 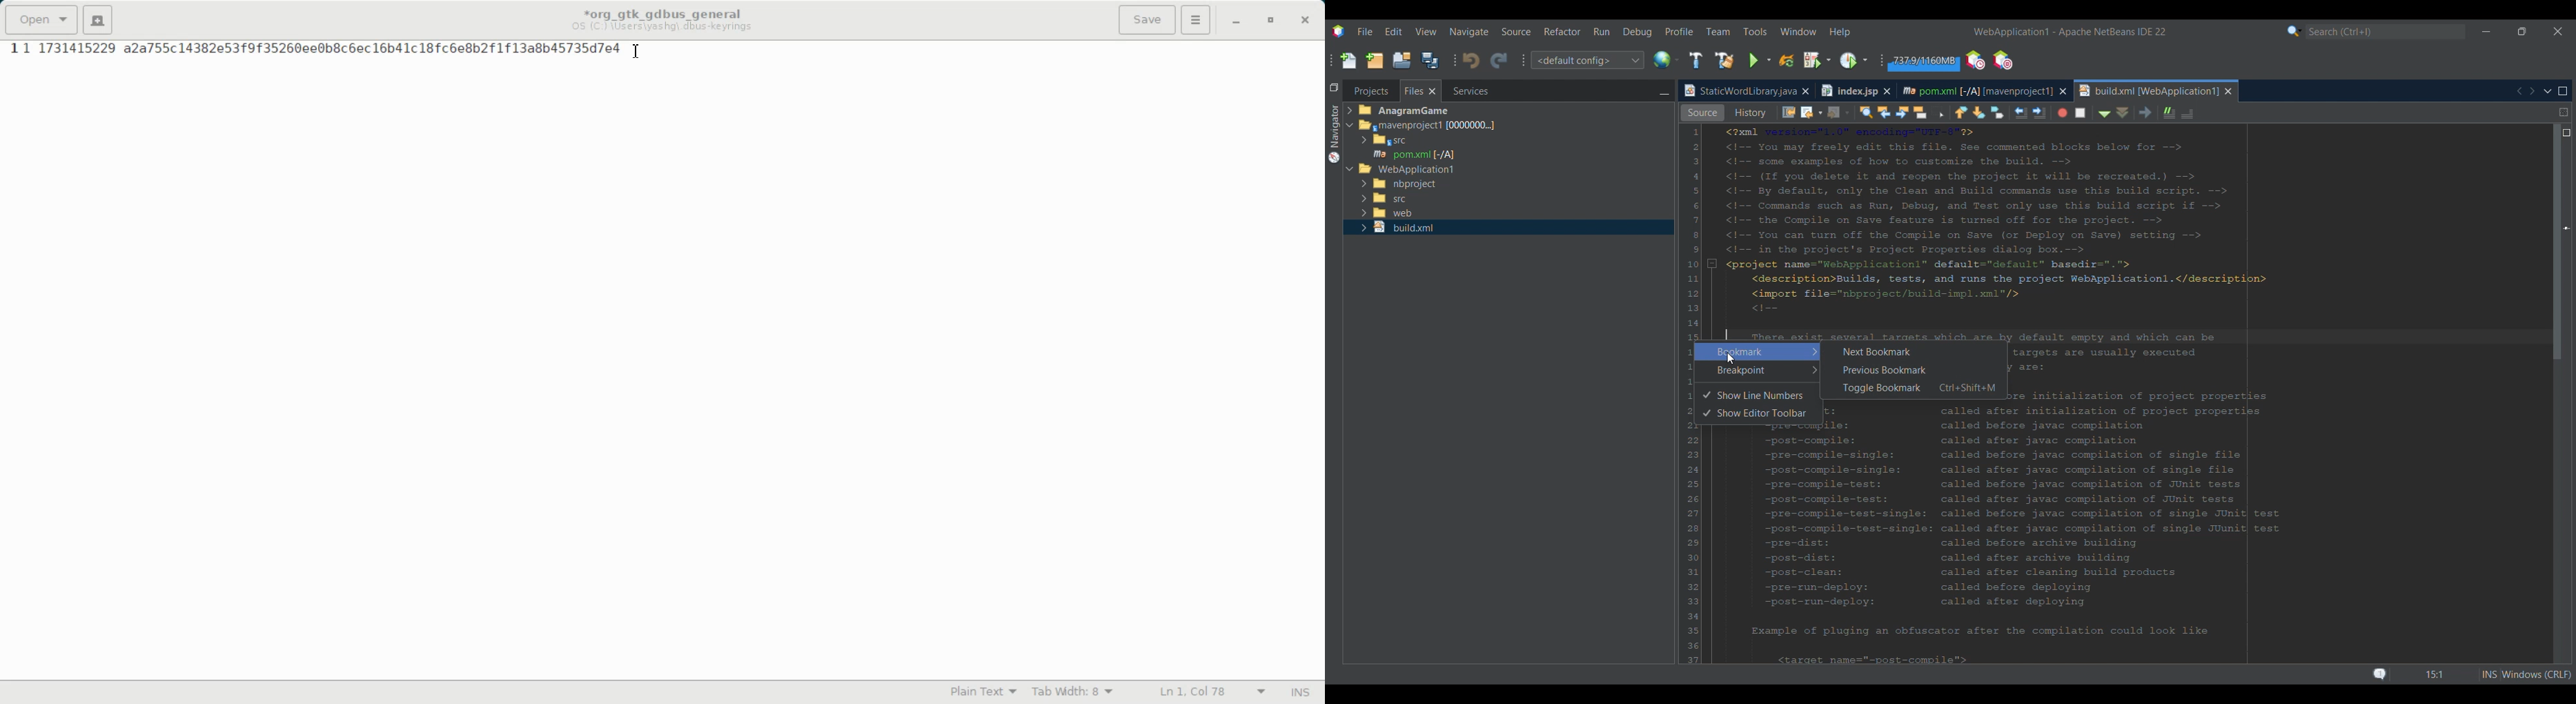 I want to click on Line Number, so click(x=12, y=49).